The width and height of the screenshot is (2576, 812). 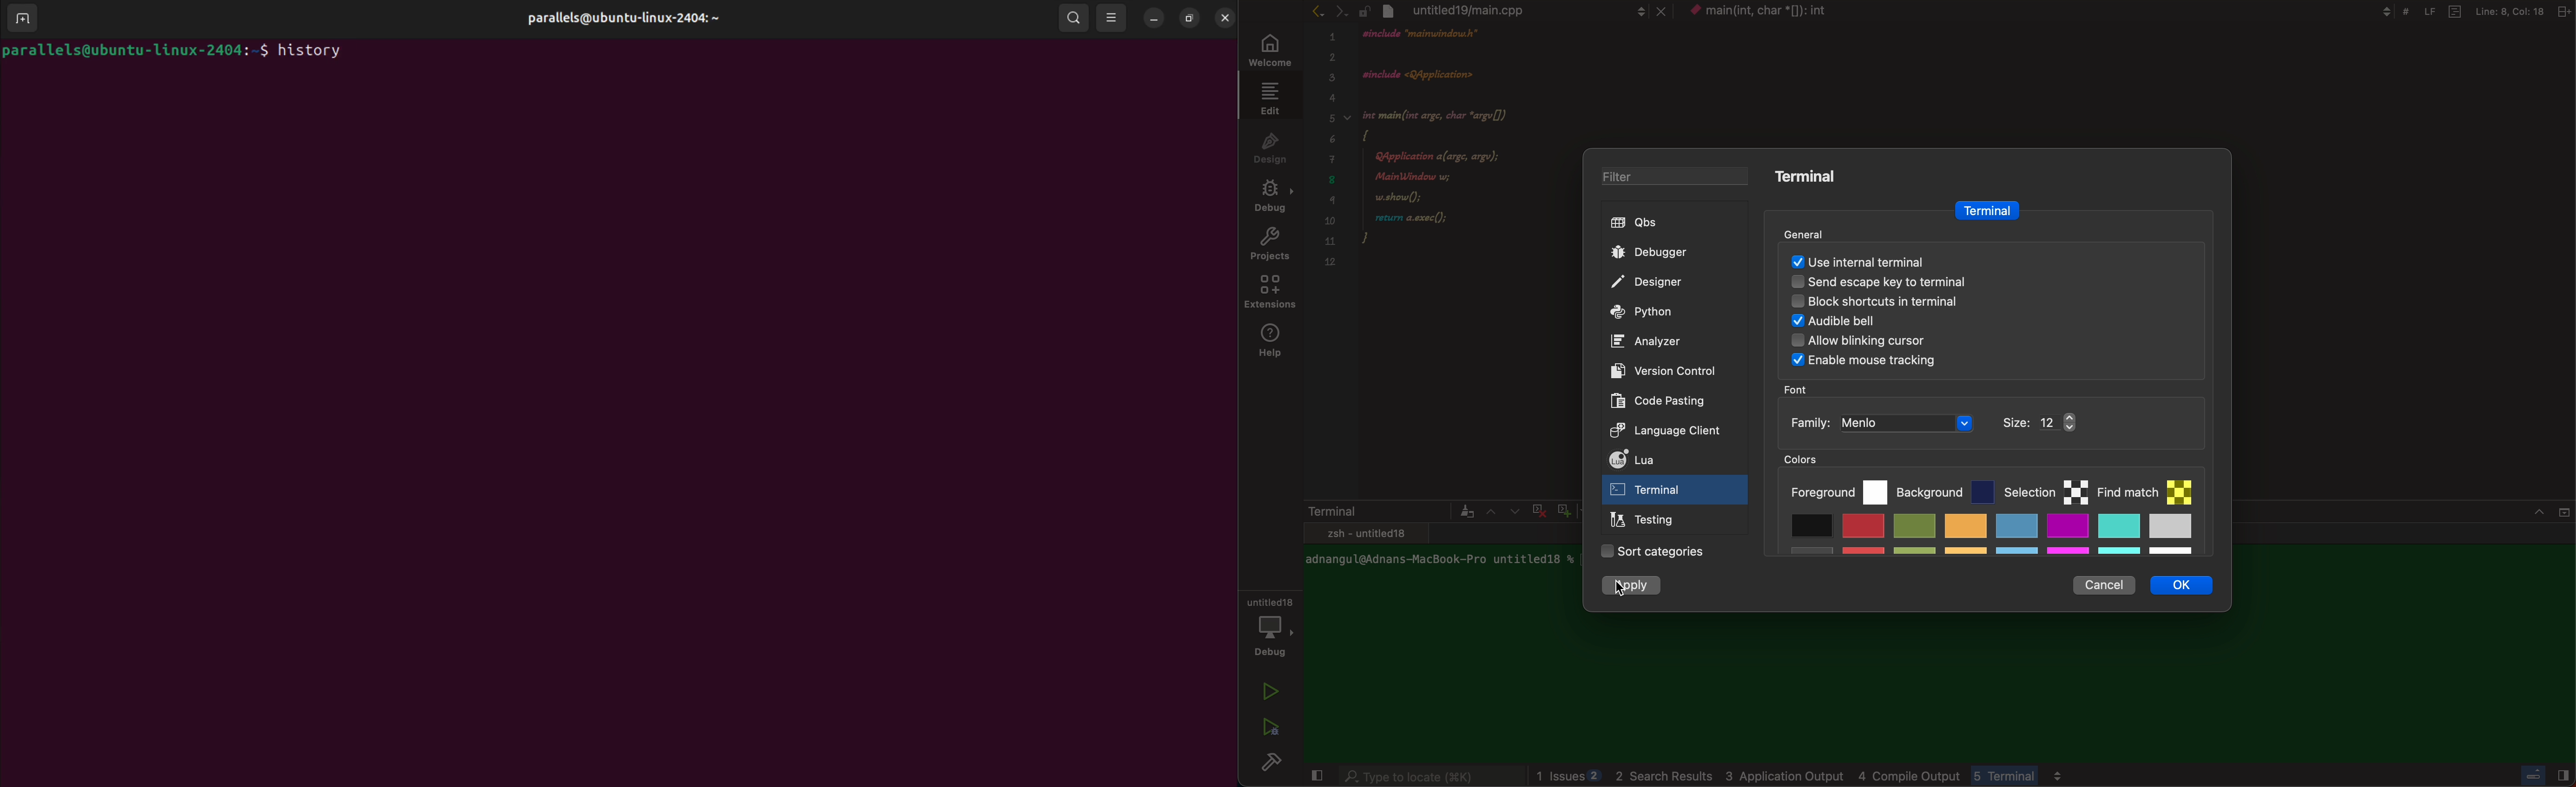 What do you see at coordinates (1820, 232) in the screenshot?
I see `general` at bounding box center [1820, 232].